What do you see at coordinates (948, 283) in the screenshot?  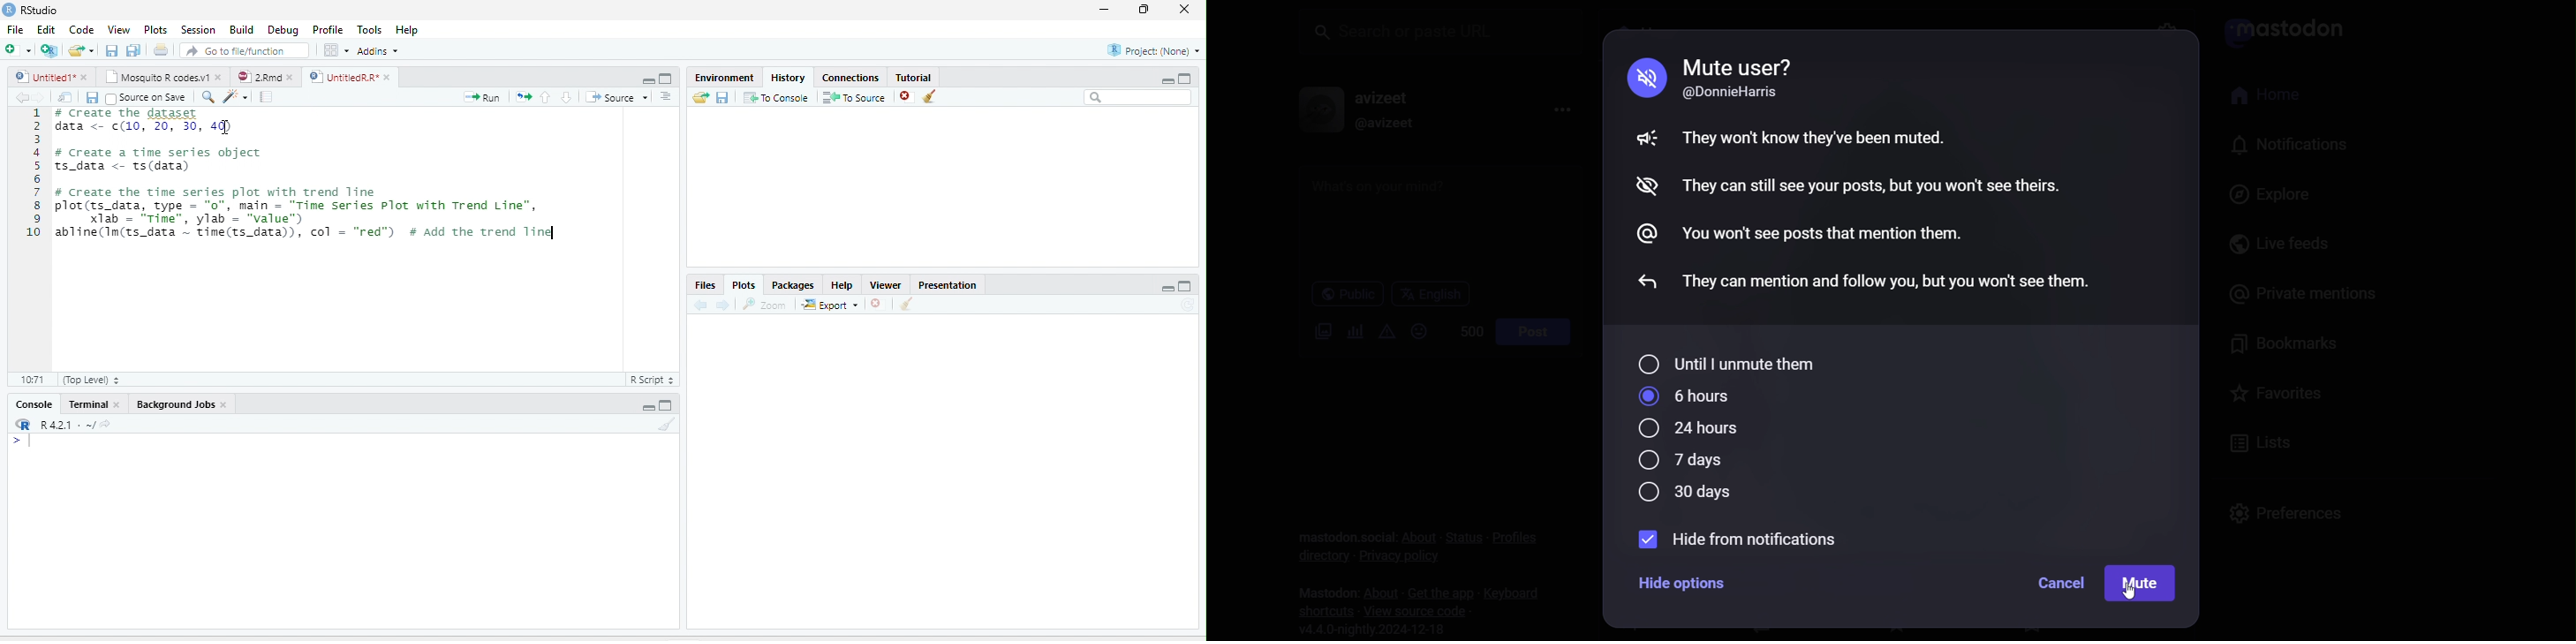 I see `Presentation` at bounding box center [948, 283].